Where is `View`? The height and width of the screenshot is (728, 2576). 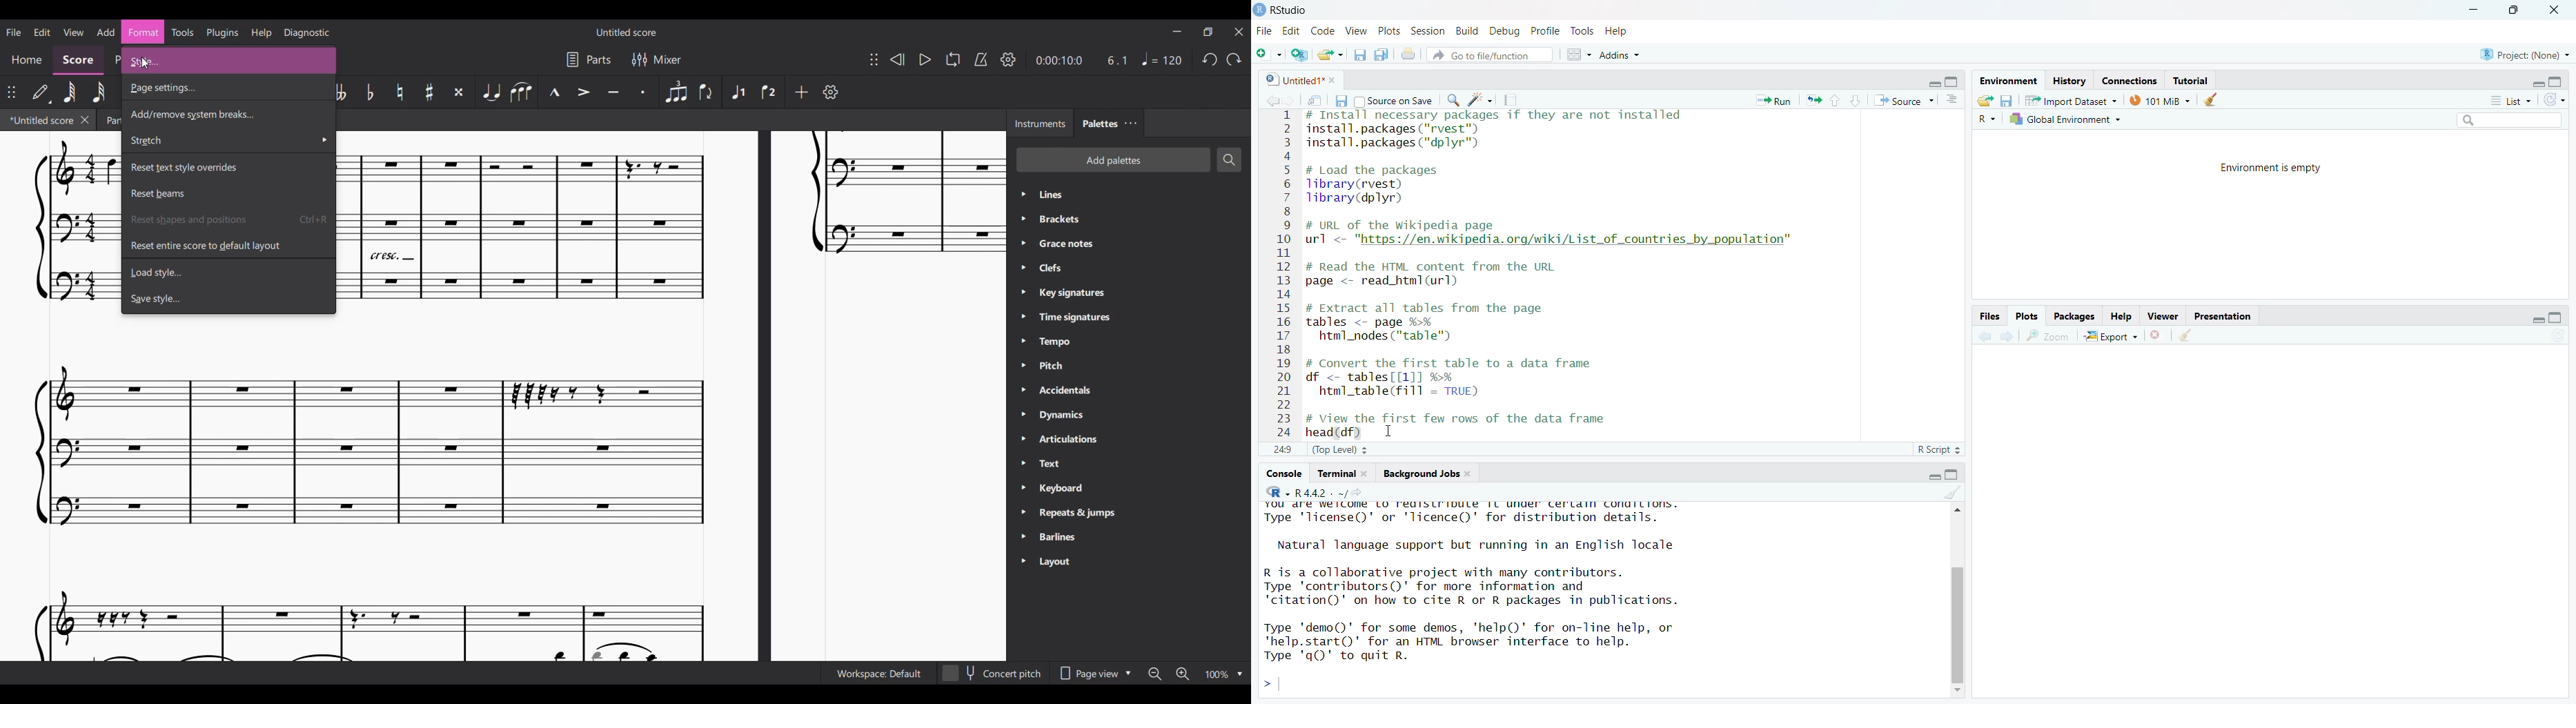
View is located at coordinates (1357, 31).